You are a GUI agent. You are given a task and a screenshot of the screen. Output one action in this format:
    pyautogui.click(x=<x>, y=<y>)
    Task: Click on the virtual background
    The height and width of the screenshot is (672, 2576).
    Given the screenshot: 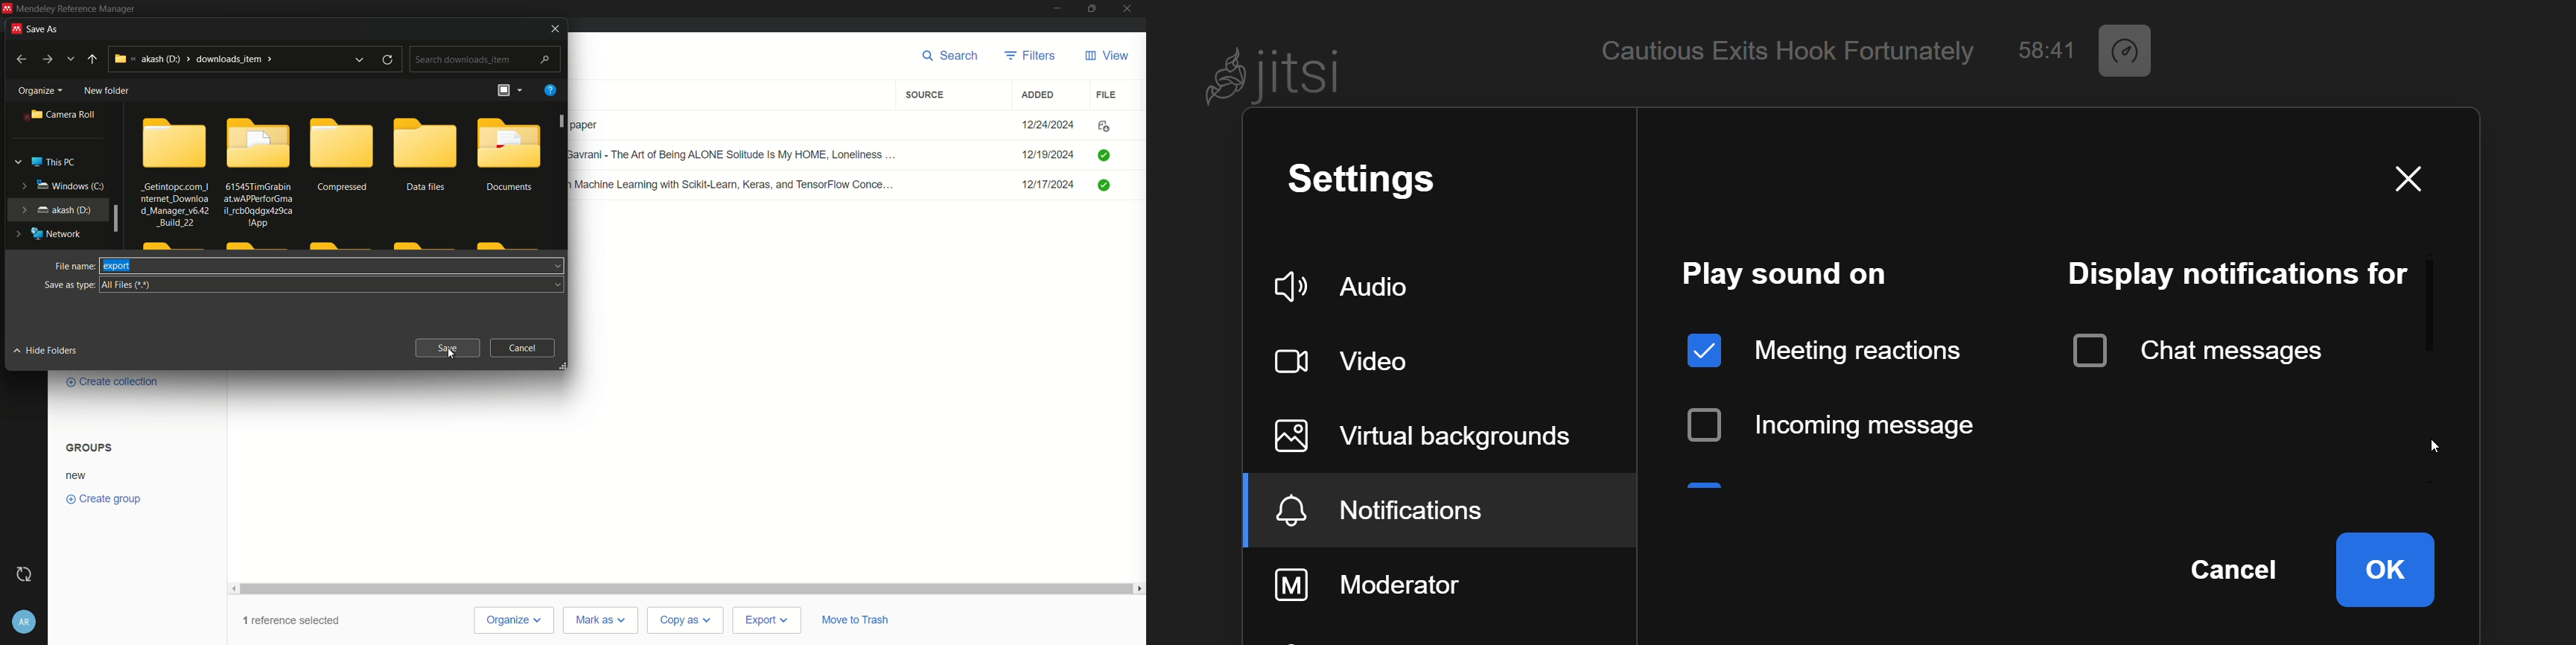 What is the action you would take?
    pyautogui.click(x=1427, y=433)
    